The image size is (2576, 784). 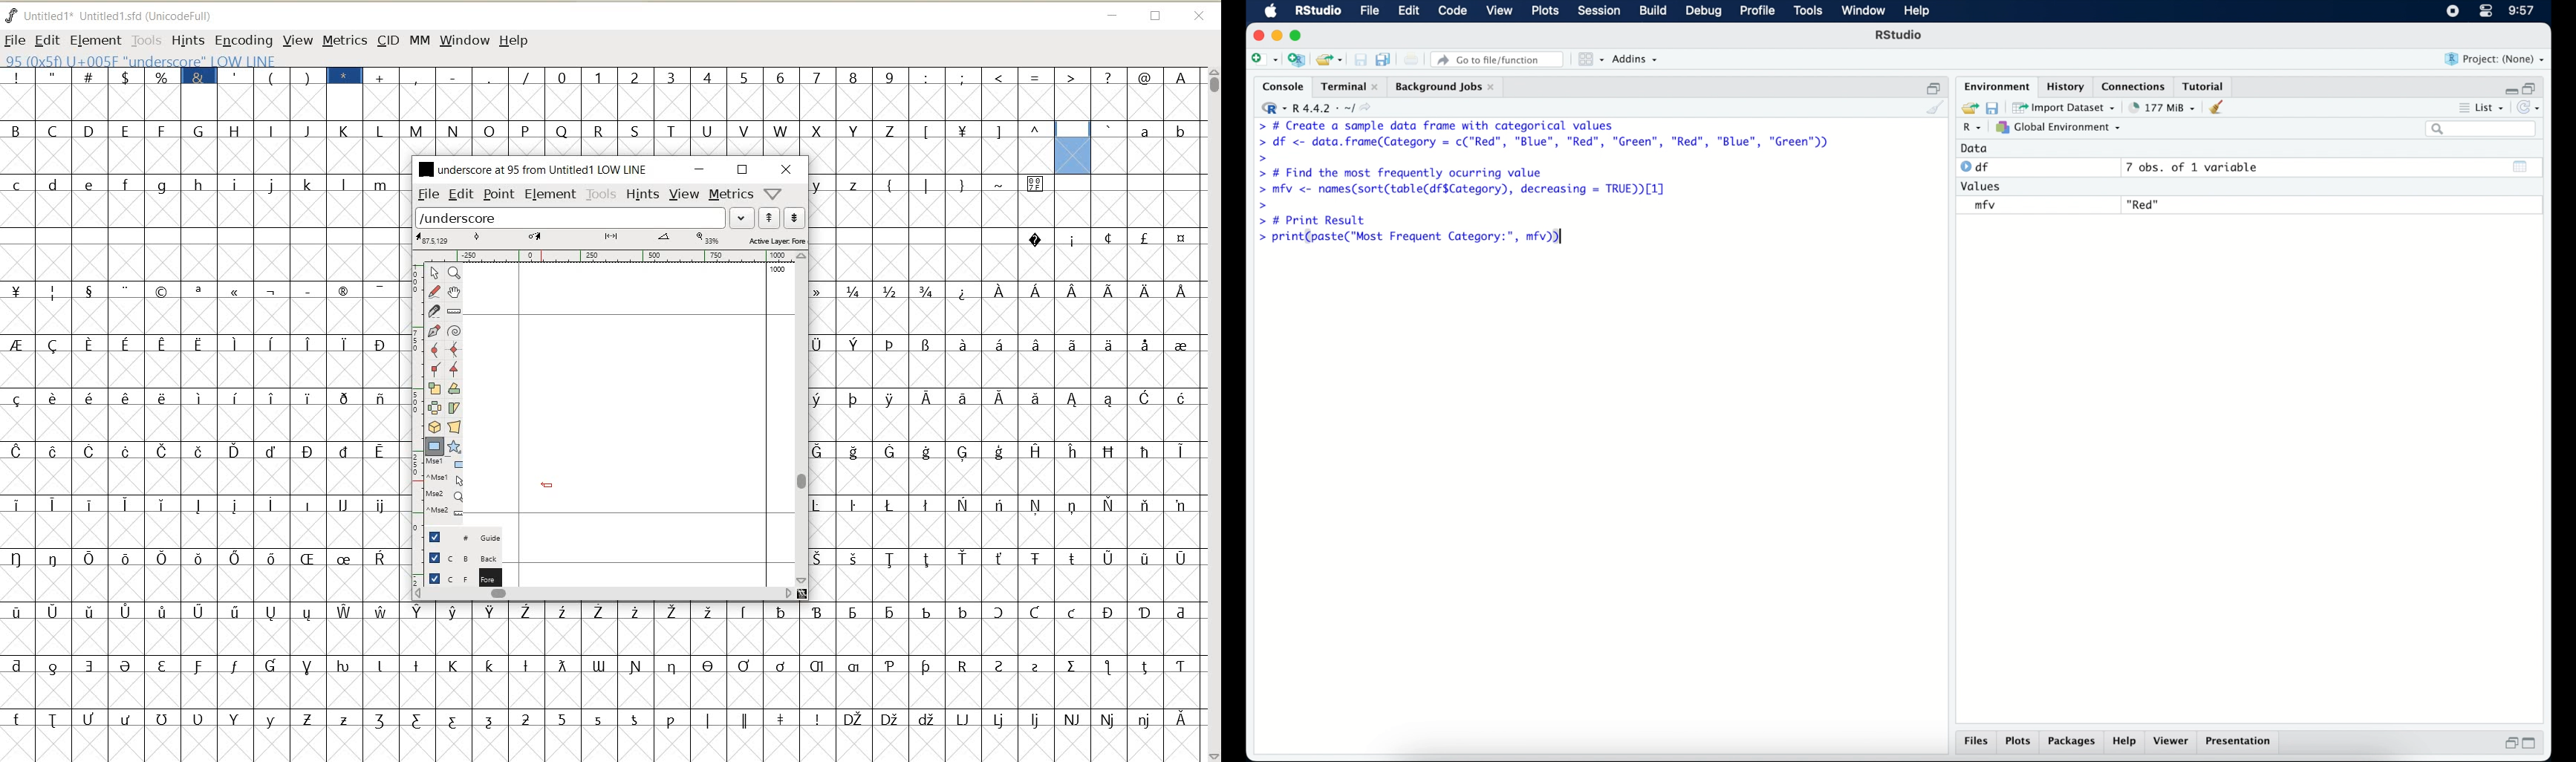 I want to click on data, so click(x=1978, y=148).